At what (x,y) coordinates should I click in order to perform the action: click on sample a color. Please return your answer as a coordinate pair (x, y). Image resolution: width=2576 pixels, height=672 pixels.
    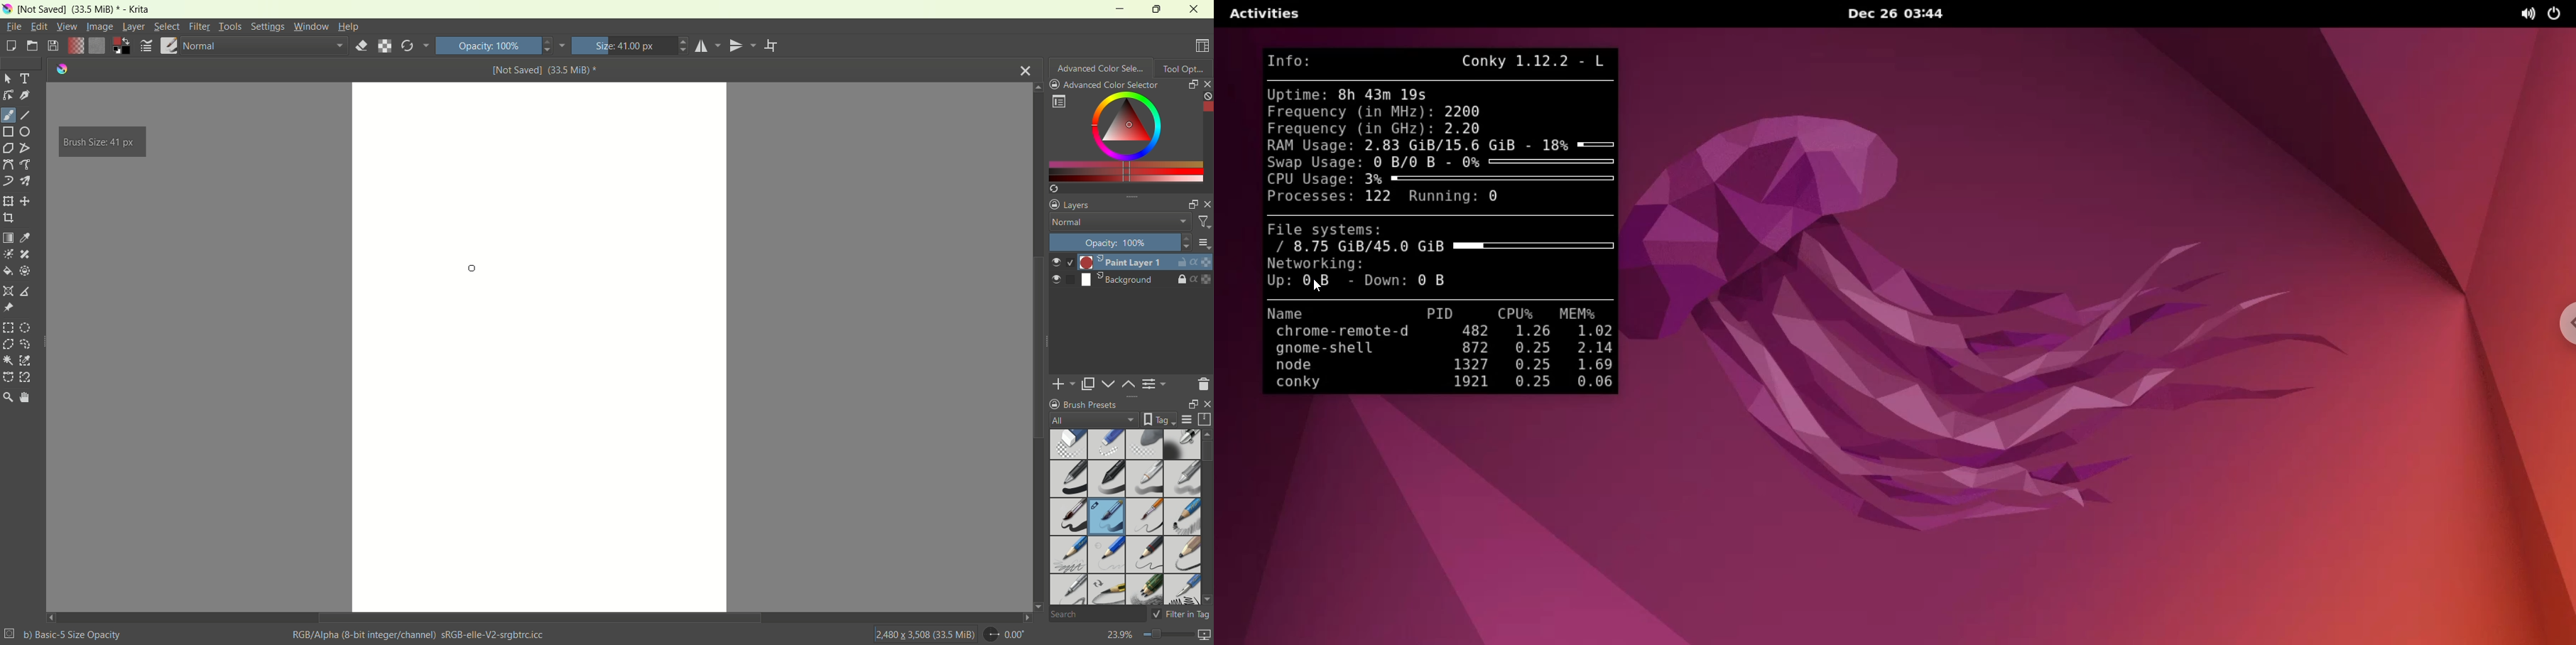
    Looking at the image, I should click on (25, 237).